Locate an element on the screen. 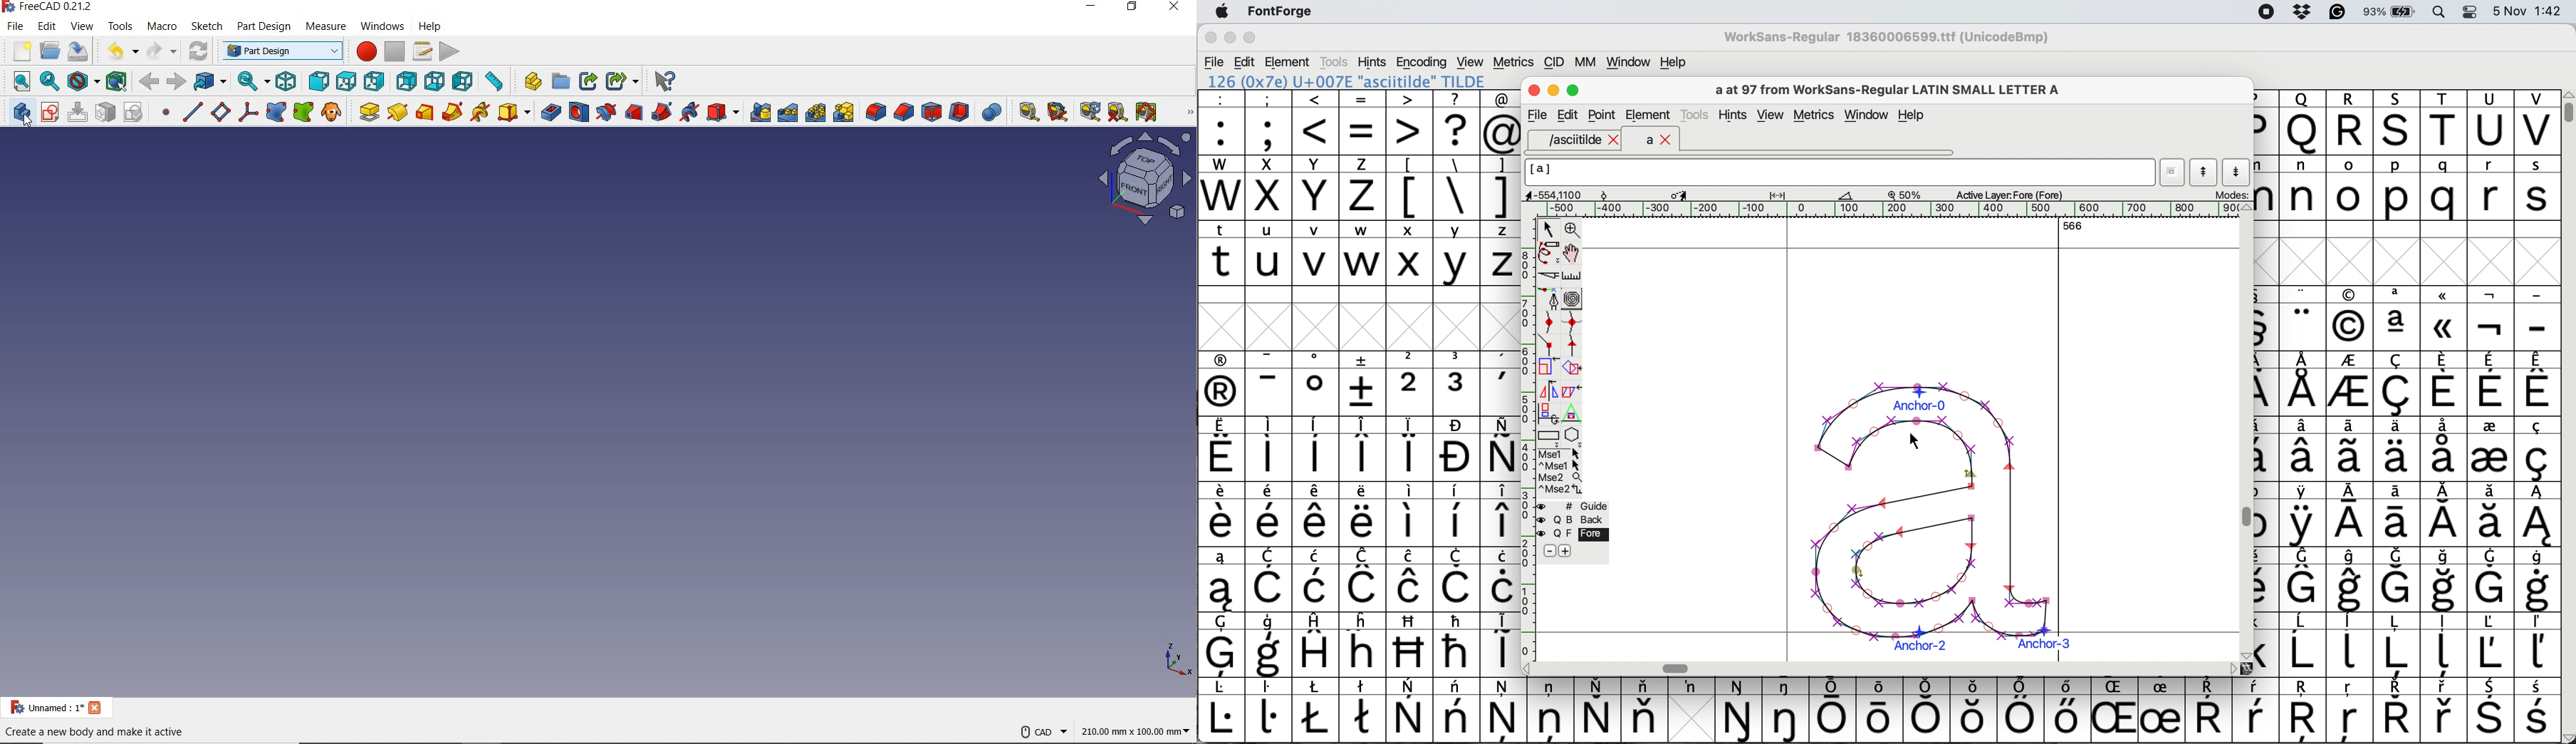 The width and height of the screenshot is (2576, 756). u is located at coordinates (1269, 252).